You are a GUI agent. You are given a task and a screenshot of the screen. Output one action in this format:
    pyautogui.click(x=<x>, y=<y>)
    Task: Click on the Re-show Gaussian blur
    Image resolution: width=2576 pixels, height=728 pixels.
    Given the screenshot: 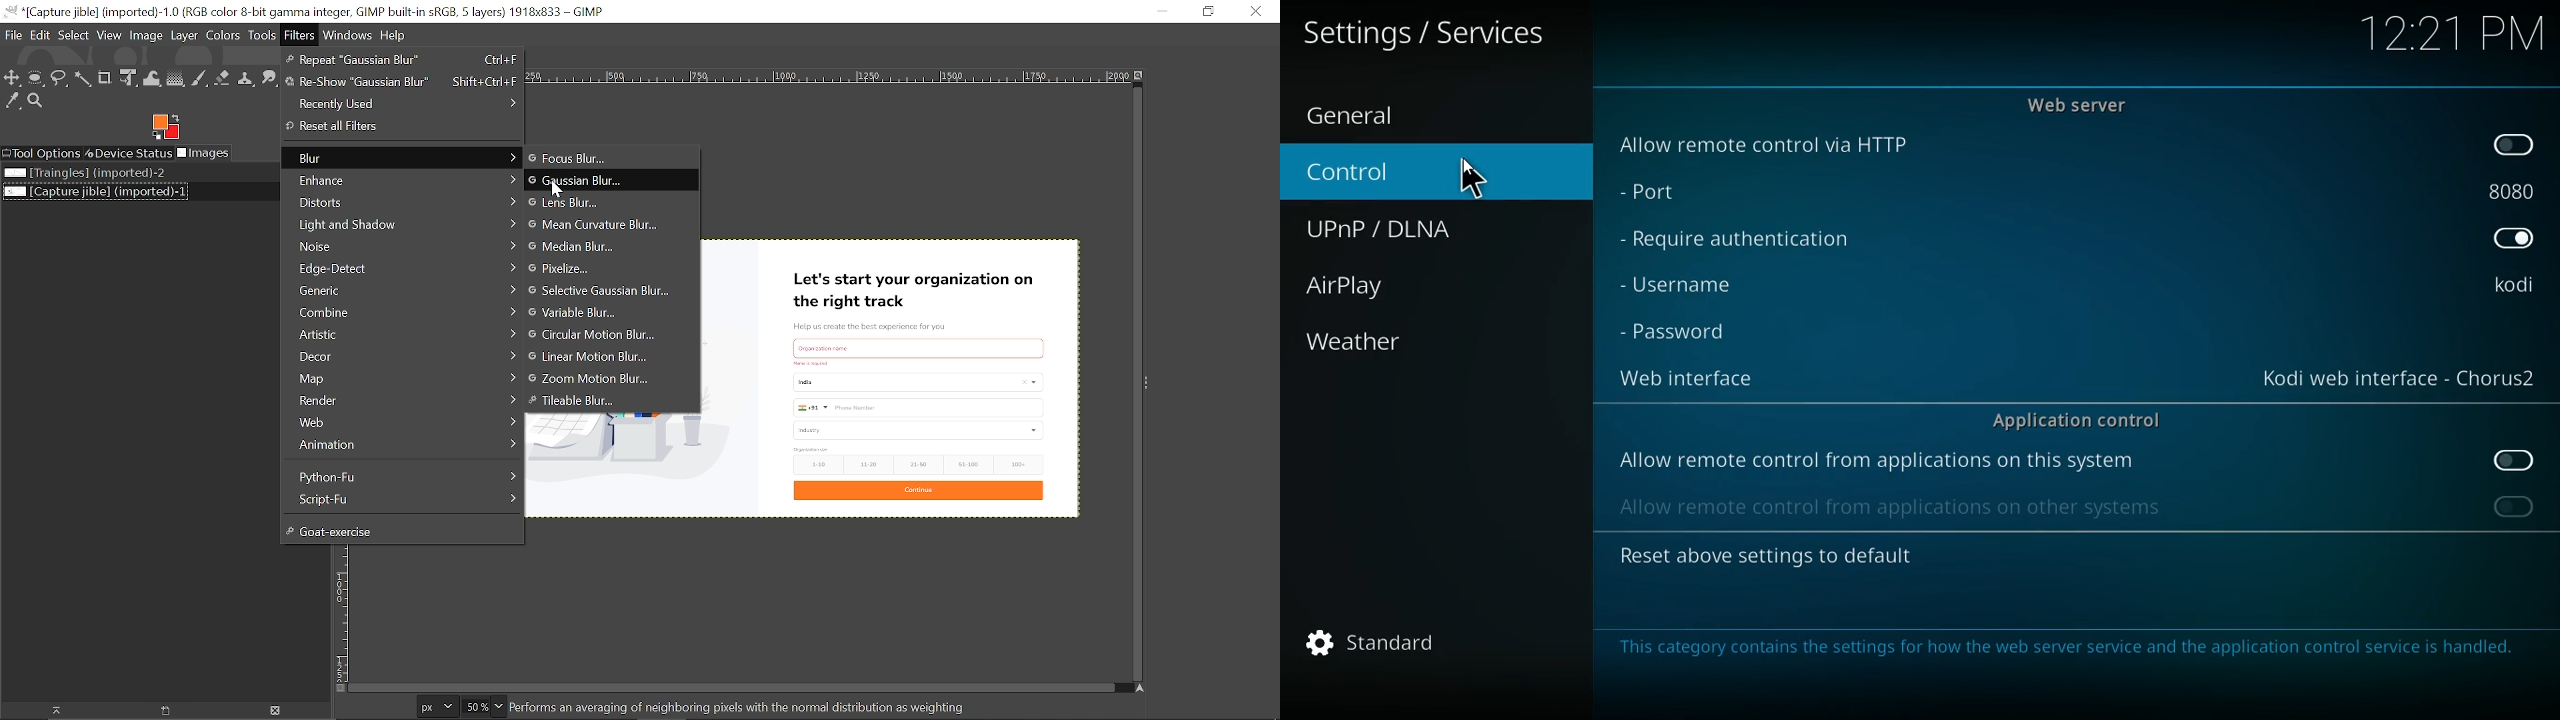 What is the action you would take?
    pyautogui.click(x=401, y=82)
    